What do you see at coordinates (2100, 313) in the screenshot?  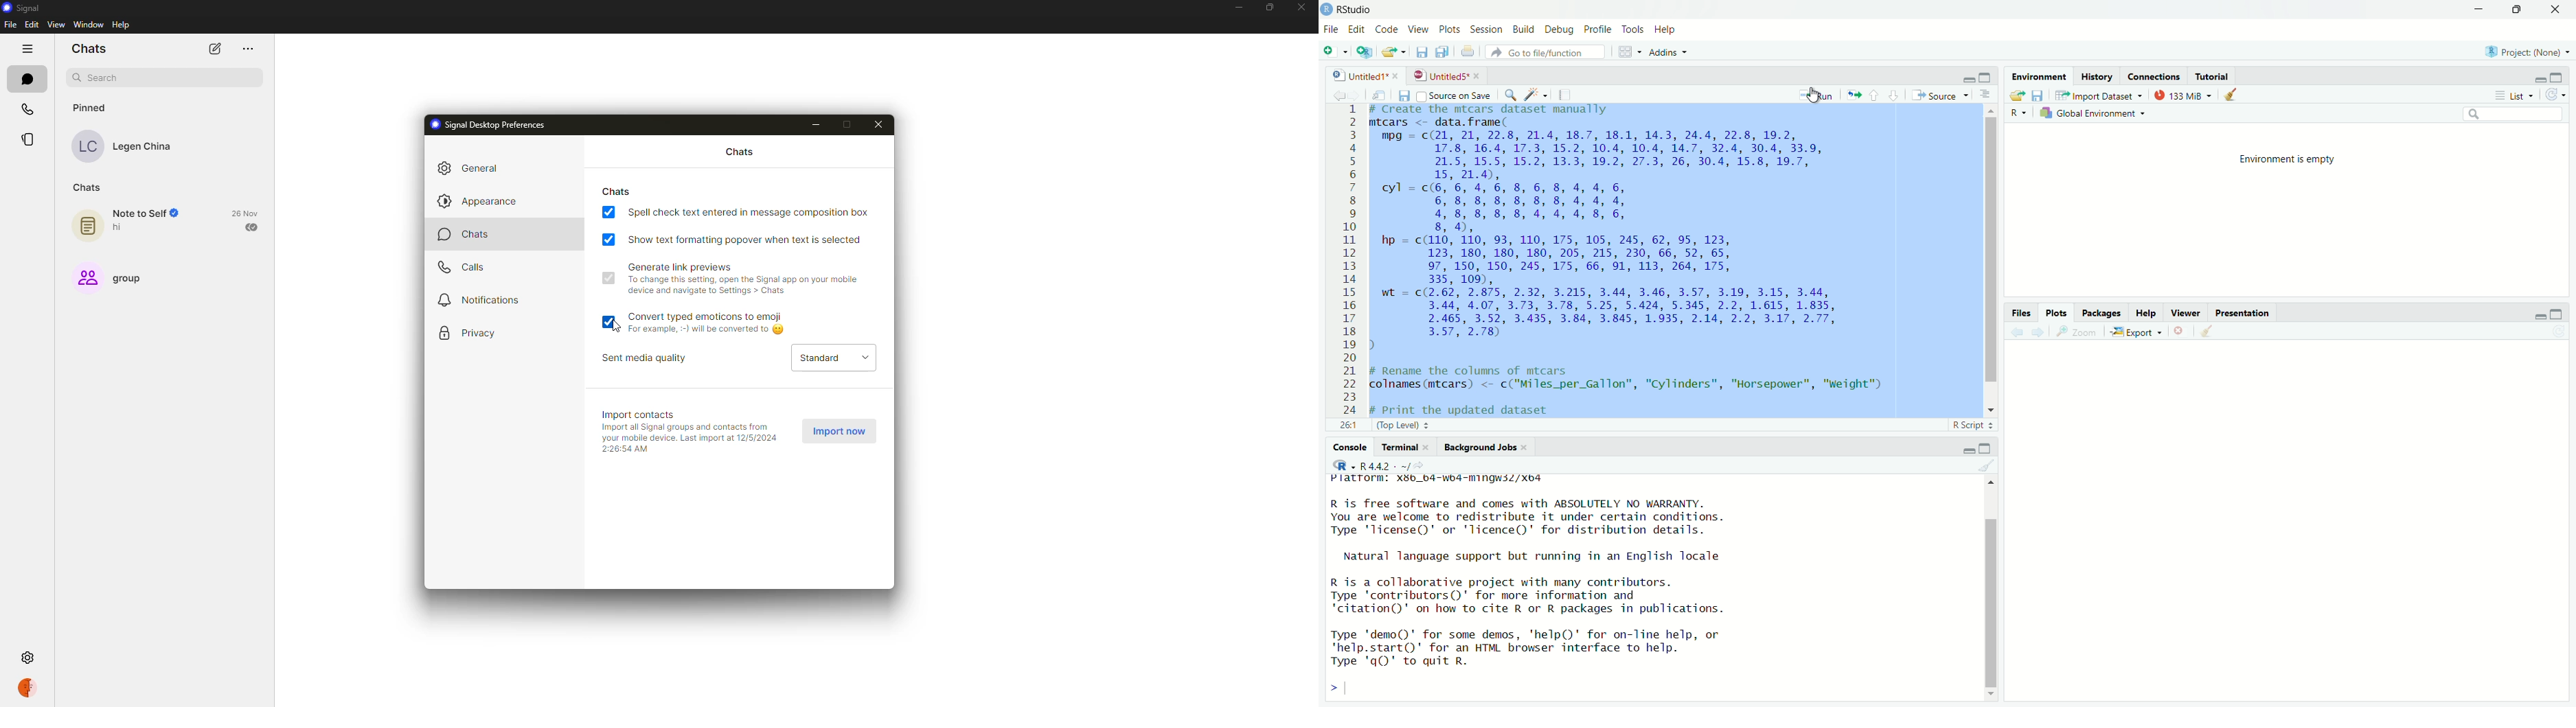 I see `packages` at bounding box center [2100, 313].